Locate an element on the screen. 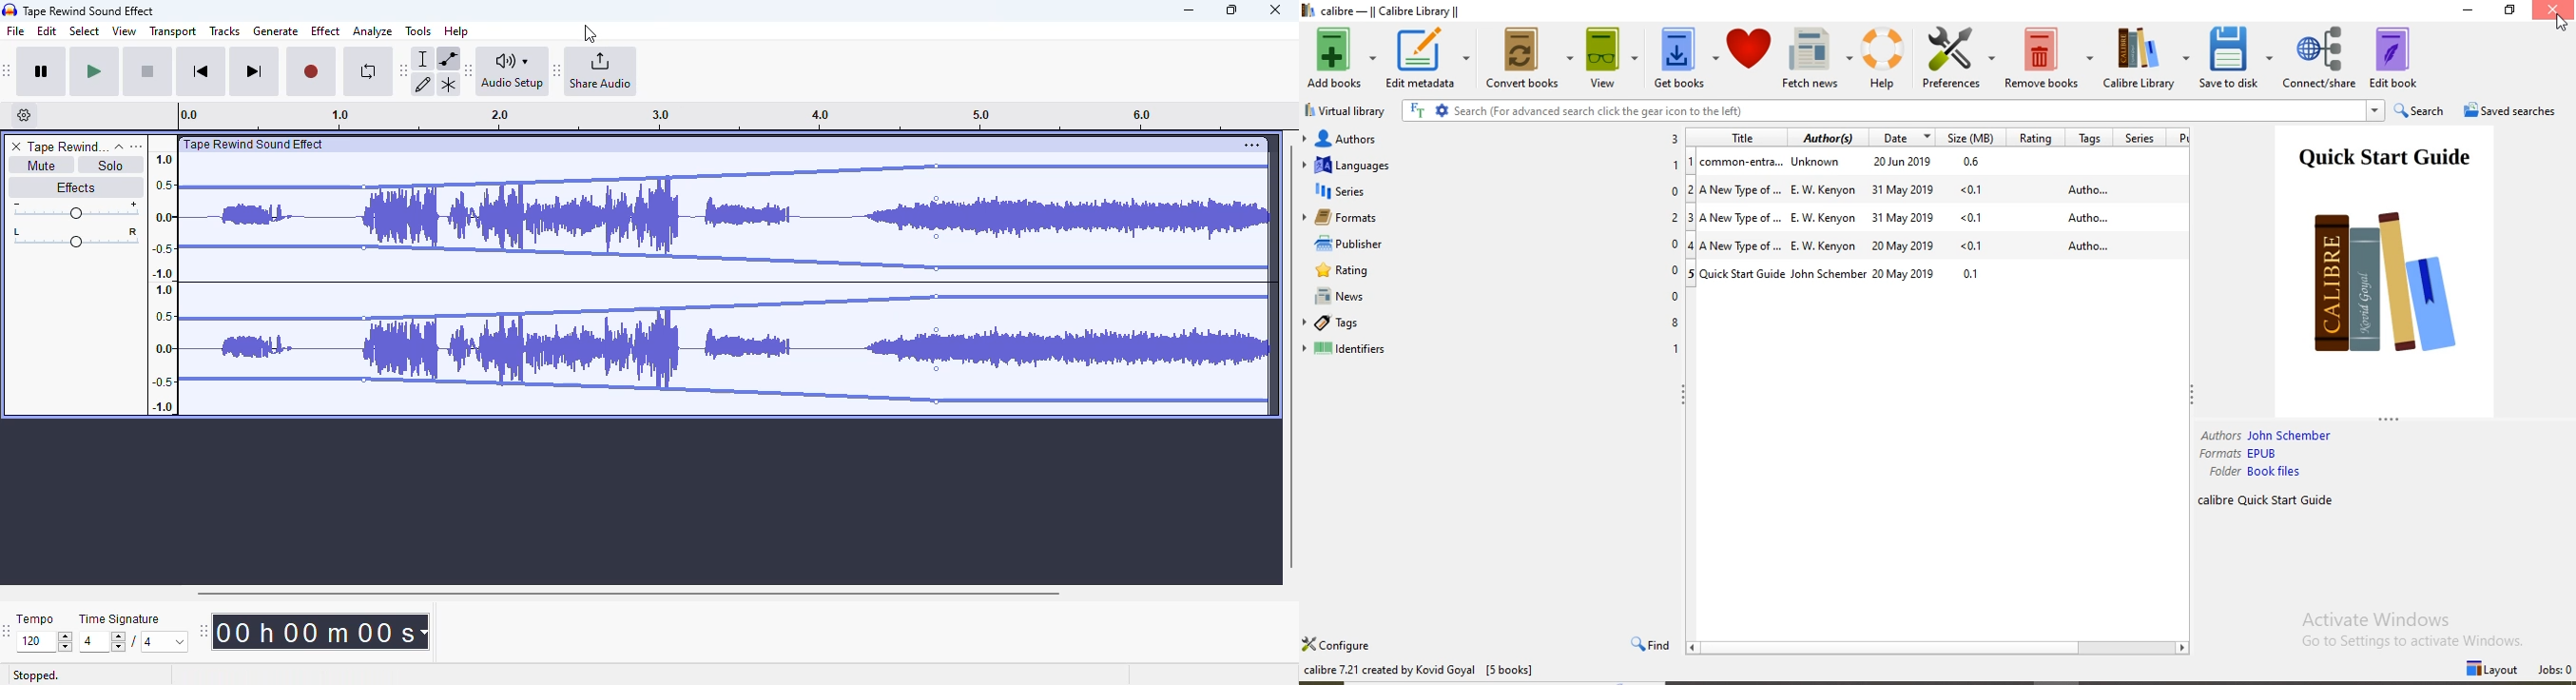 This screenshot has width=2576, height=700. Hide is located at coordinates (1685, 393).